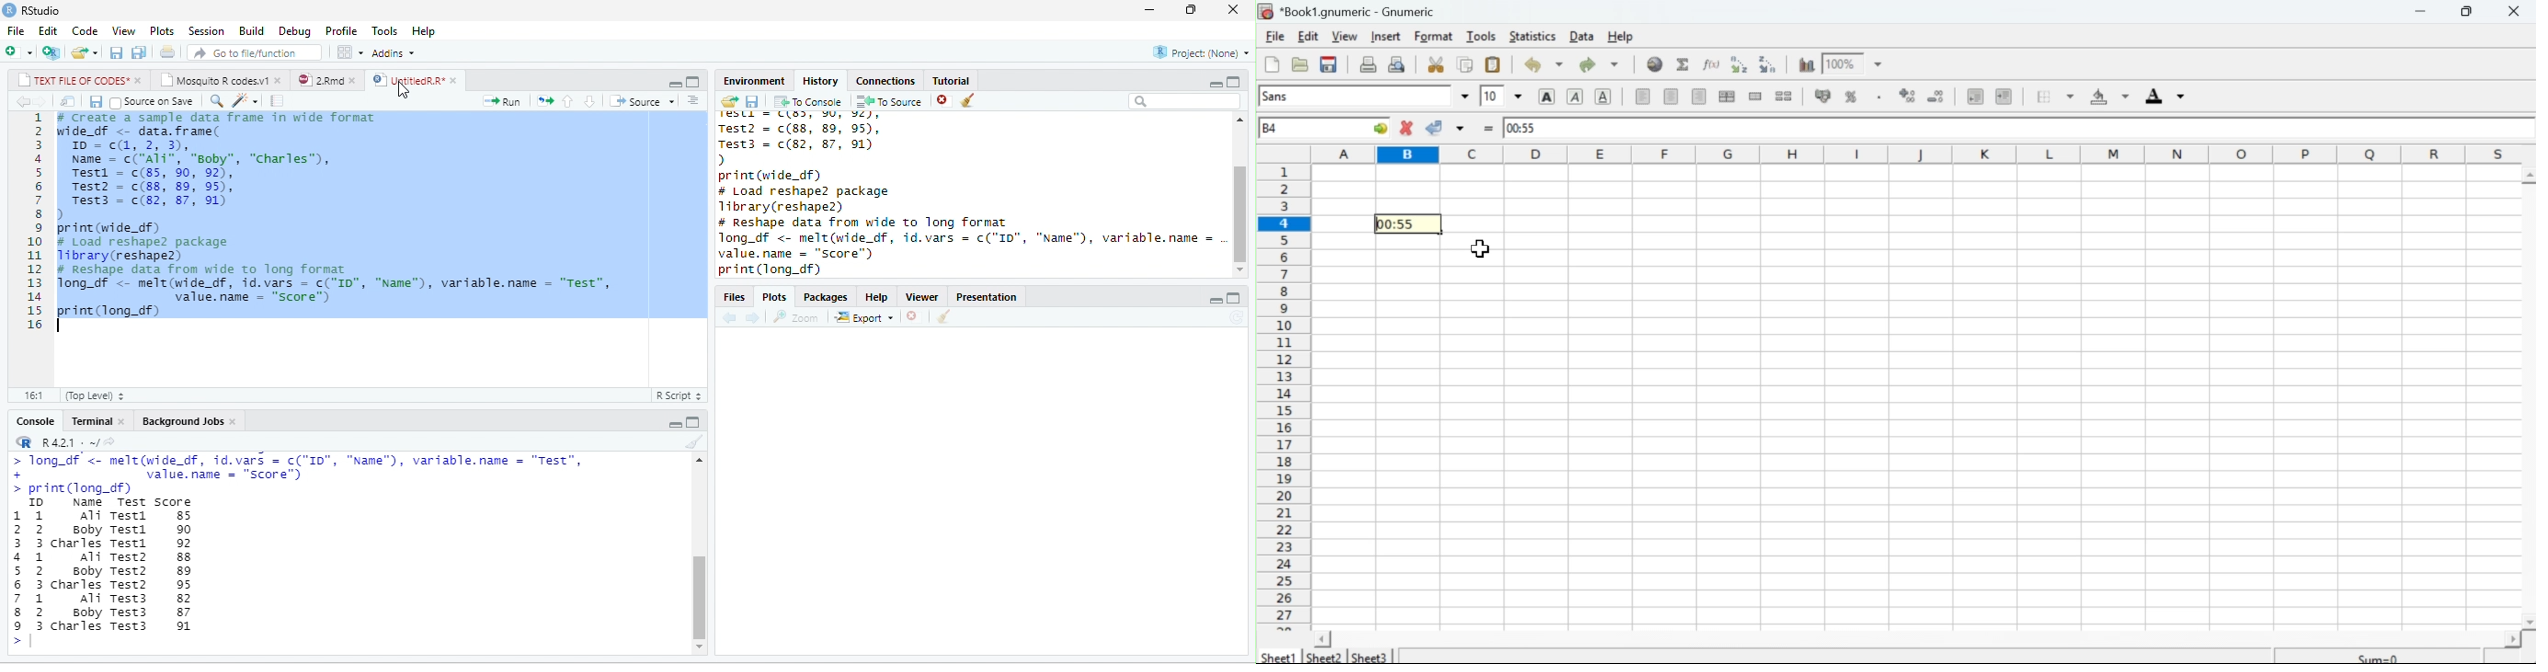  I want to click on > long_df <- melt(wide_df, id.vars = c("ID", "Name"), variable.name = "Test",
+ value.name = "score”)
> print(long_df), so click(299, 474).